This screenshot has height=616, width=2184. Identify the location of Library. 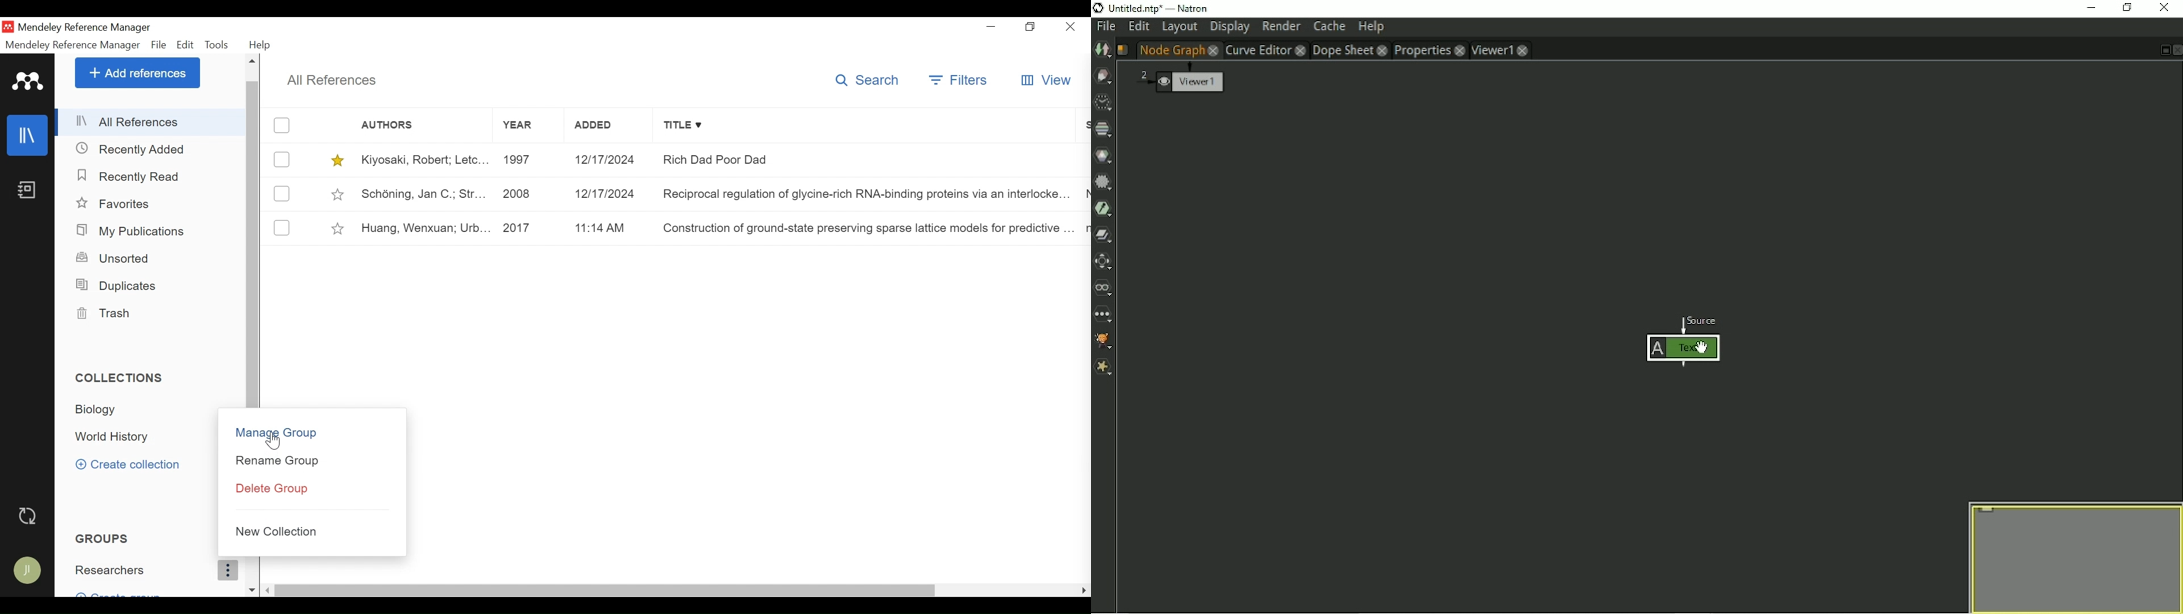
(28, 136).